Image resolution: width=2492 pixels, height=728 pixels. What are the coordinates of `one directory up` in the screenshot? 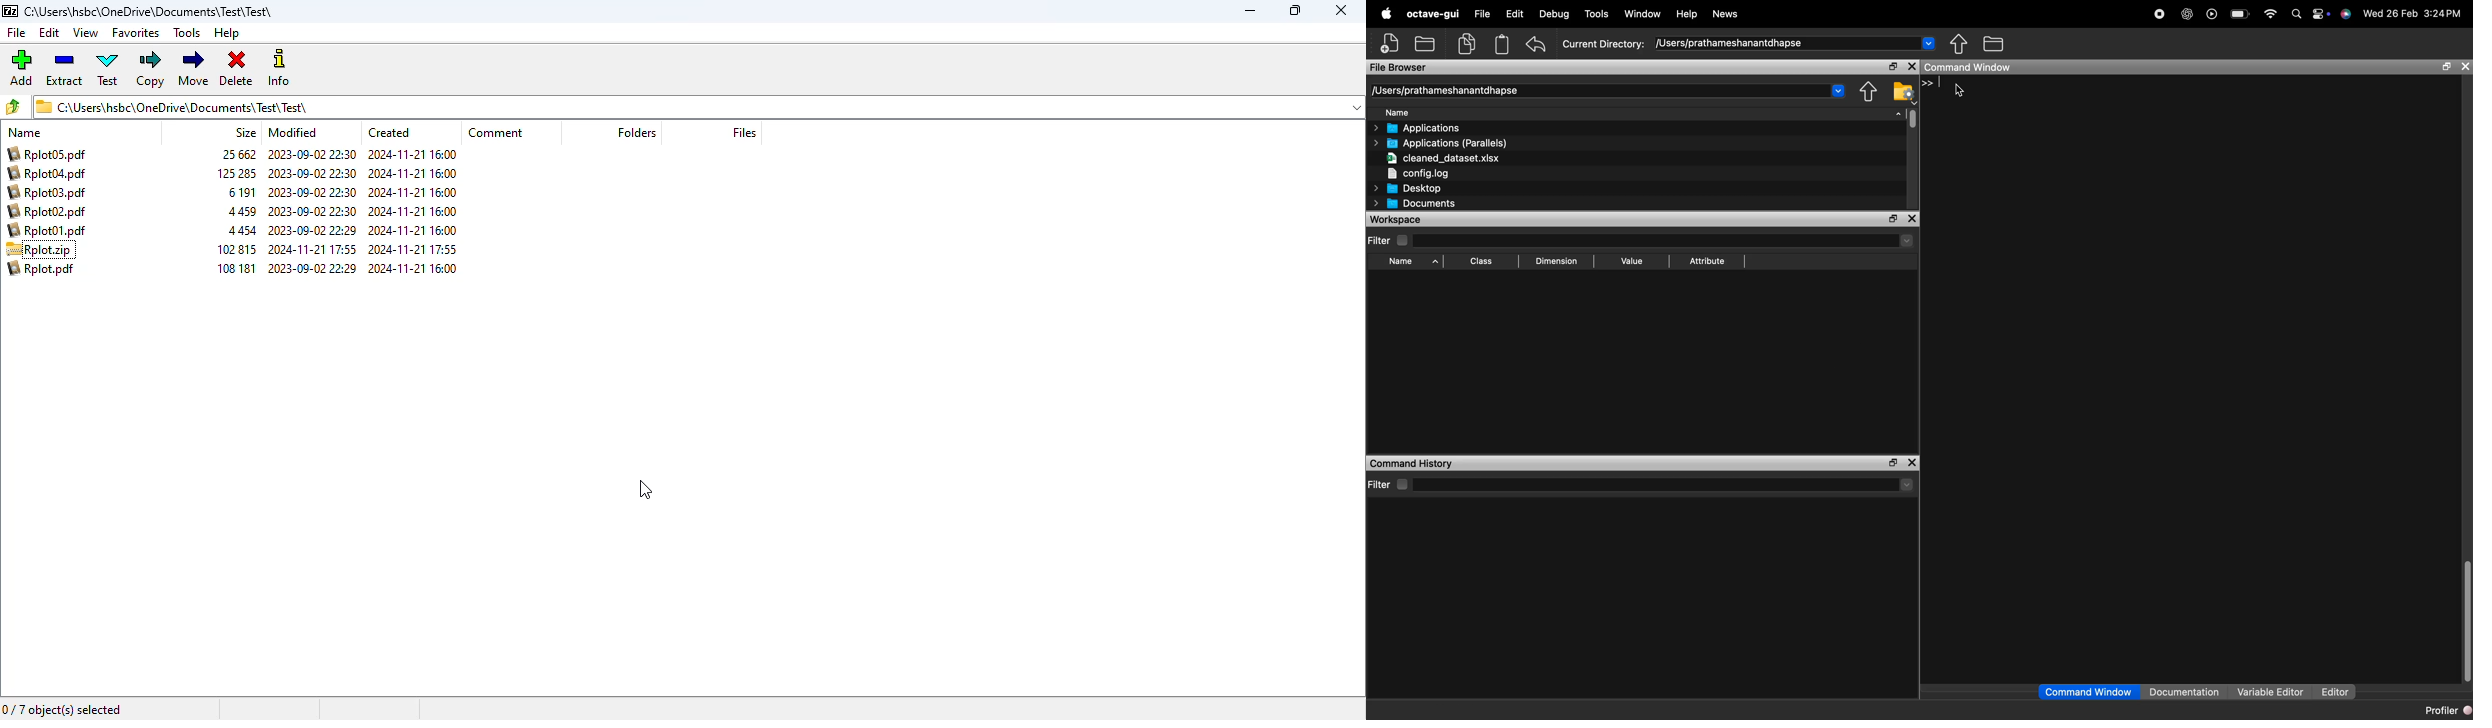 It's located at (1868, 91).